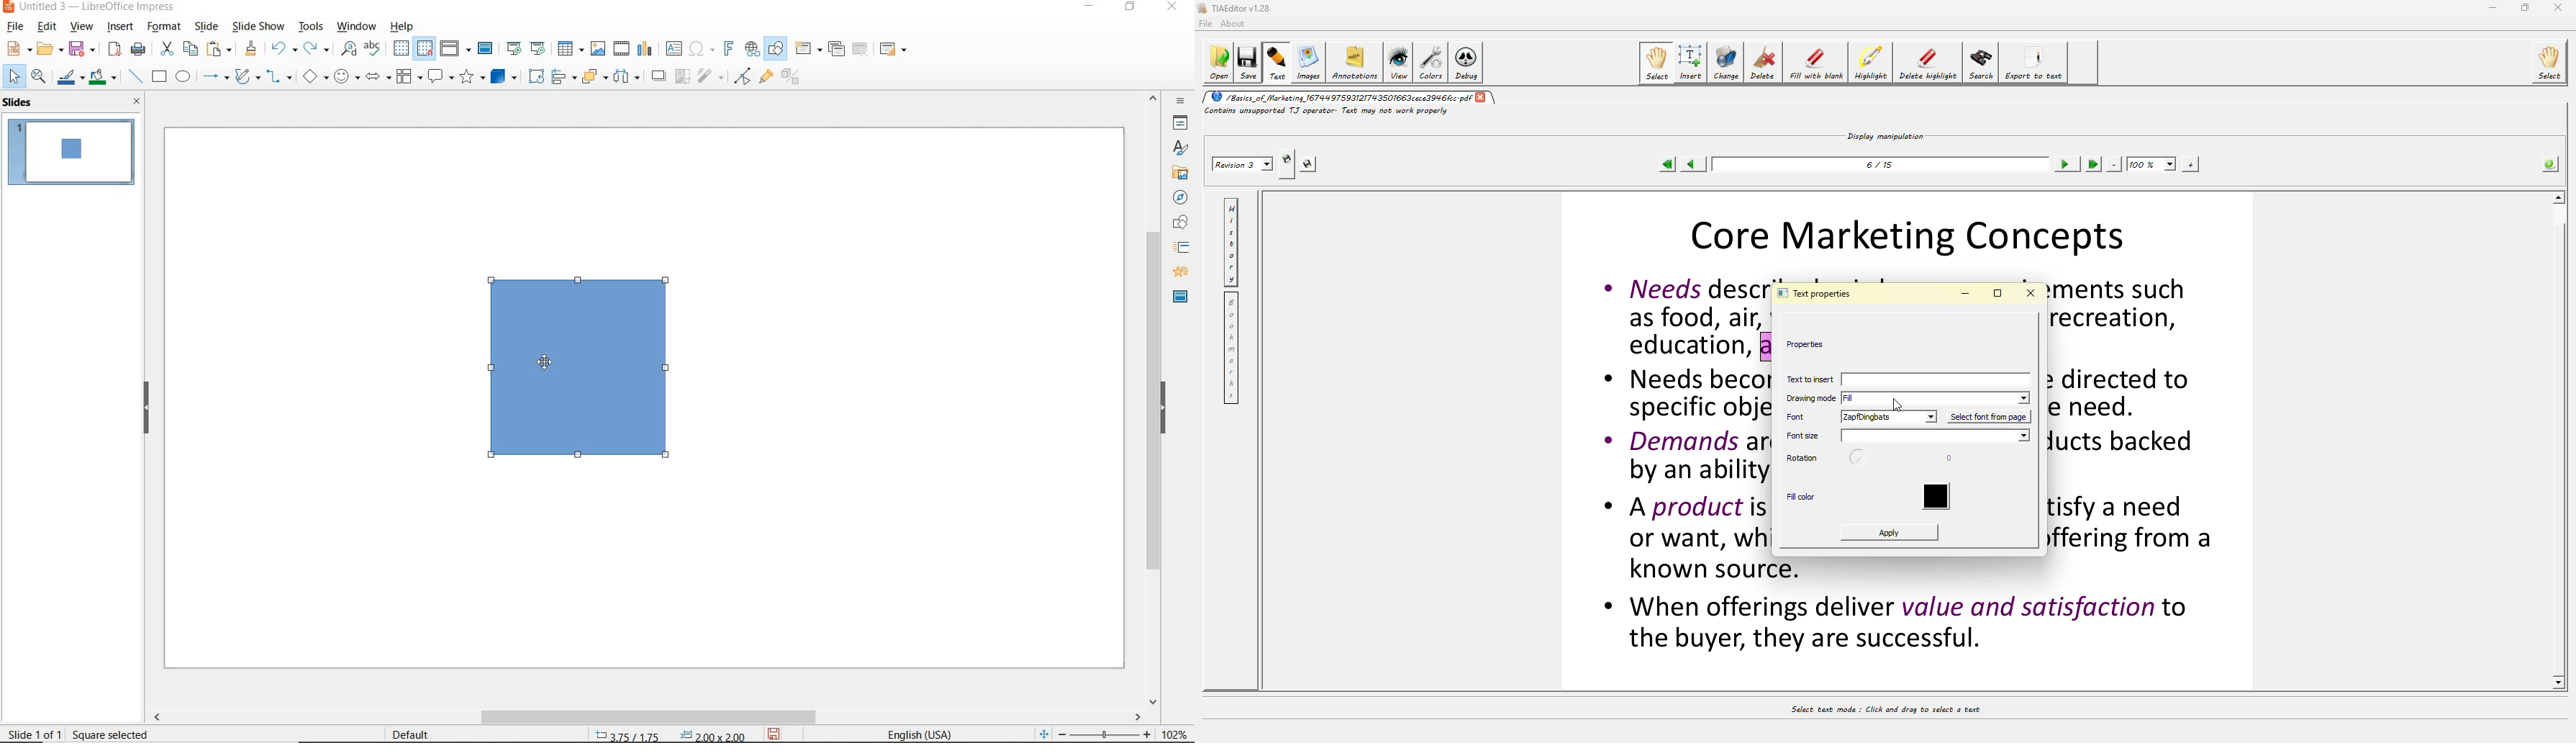 This screenshot has width=2576, height=756. What do you see at coordinates (1179, 124) in the screenshot?
I see `properties` at bounding box center [1179, 124].